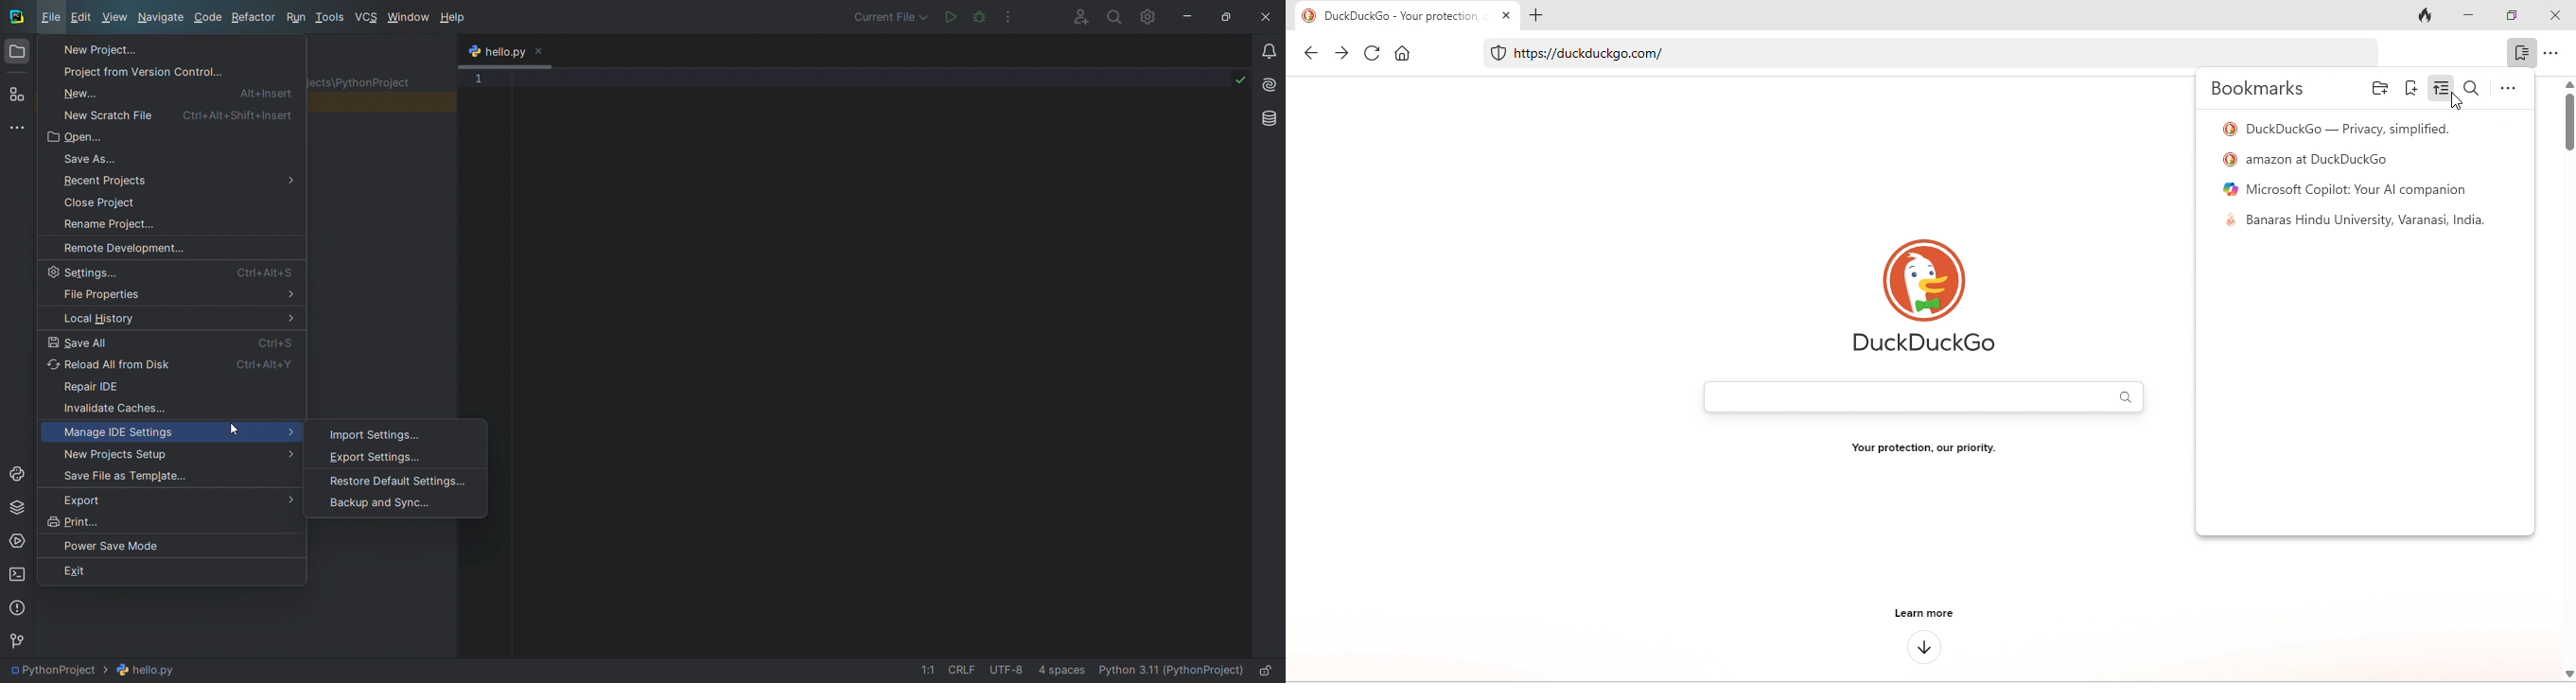 The height and width of the screenshot is (700, 2576). I want to click on add bookmark, so click(2412, 87).